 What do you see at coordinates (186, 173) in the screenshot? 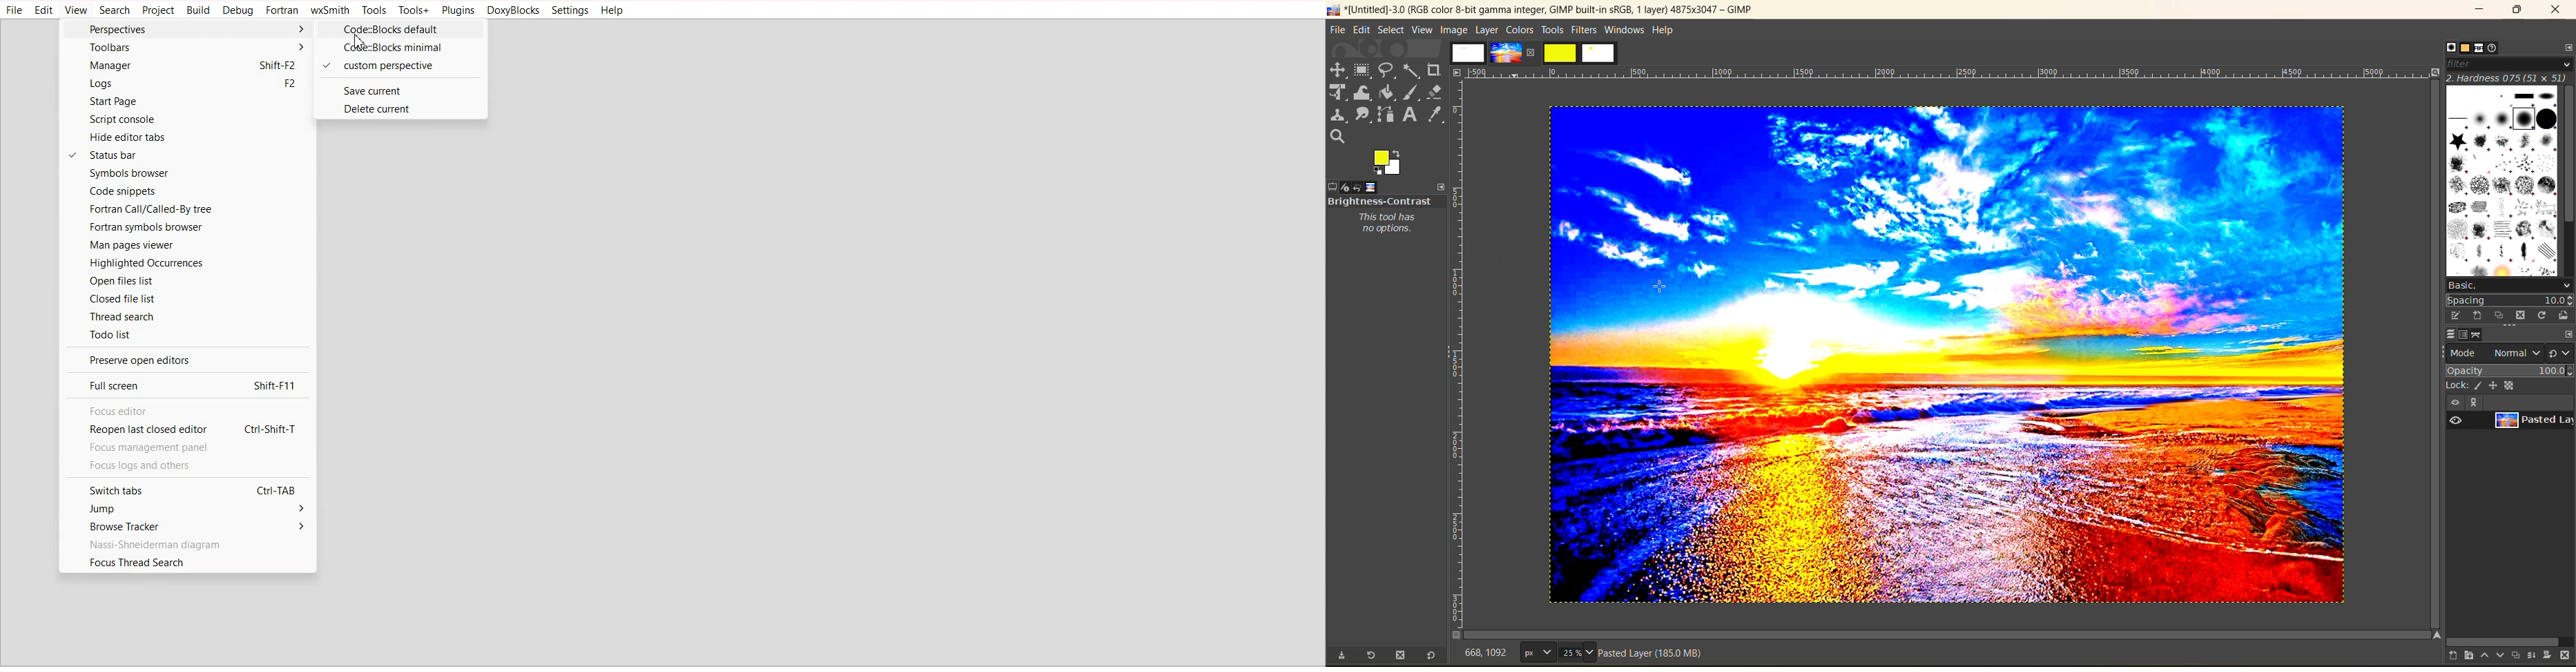
I see `Symbol browser` at bounding box center [186, 173].